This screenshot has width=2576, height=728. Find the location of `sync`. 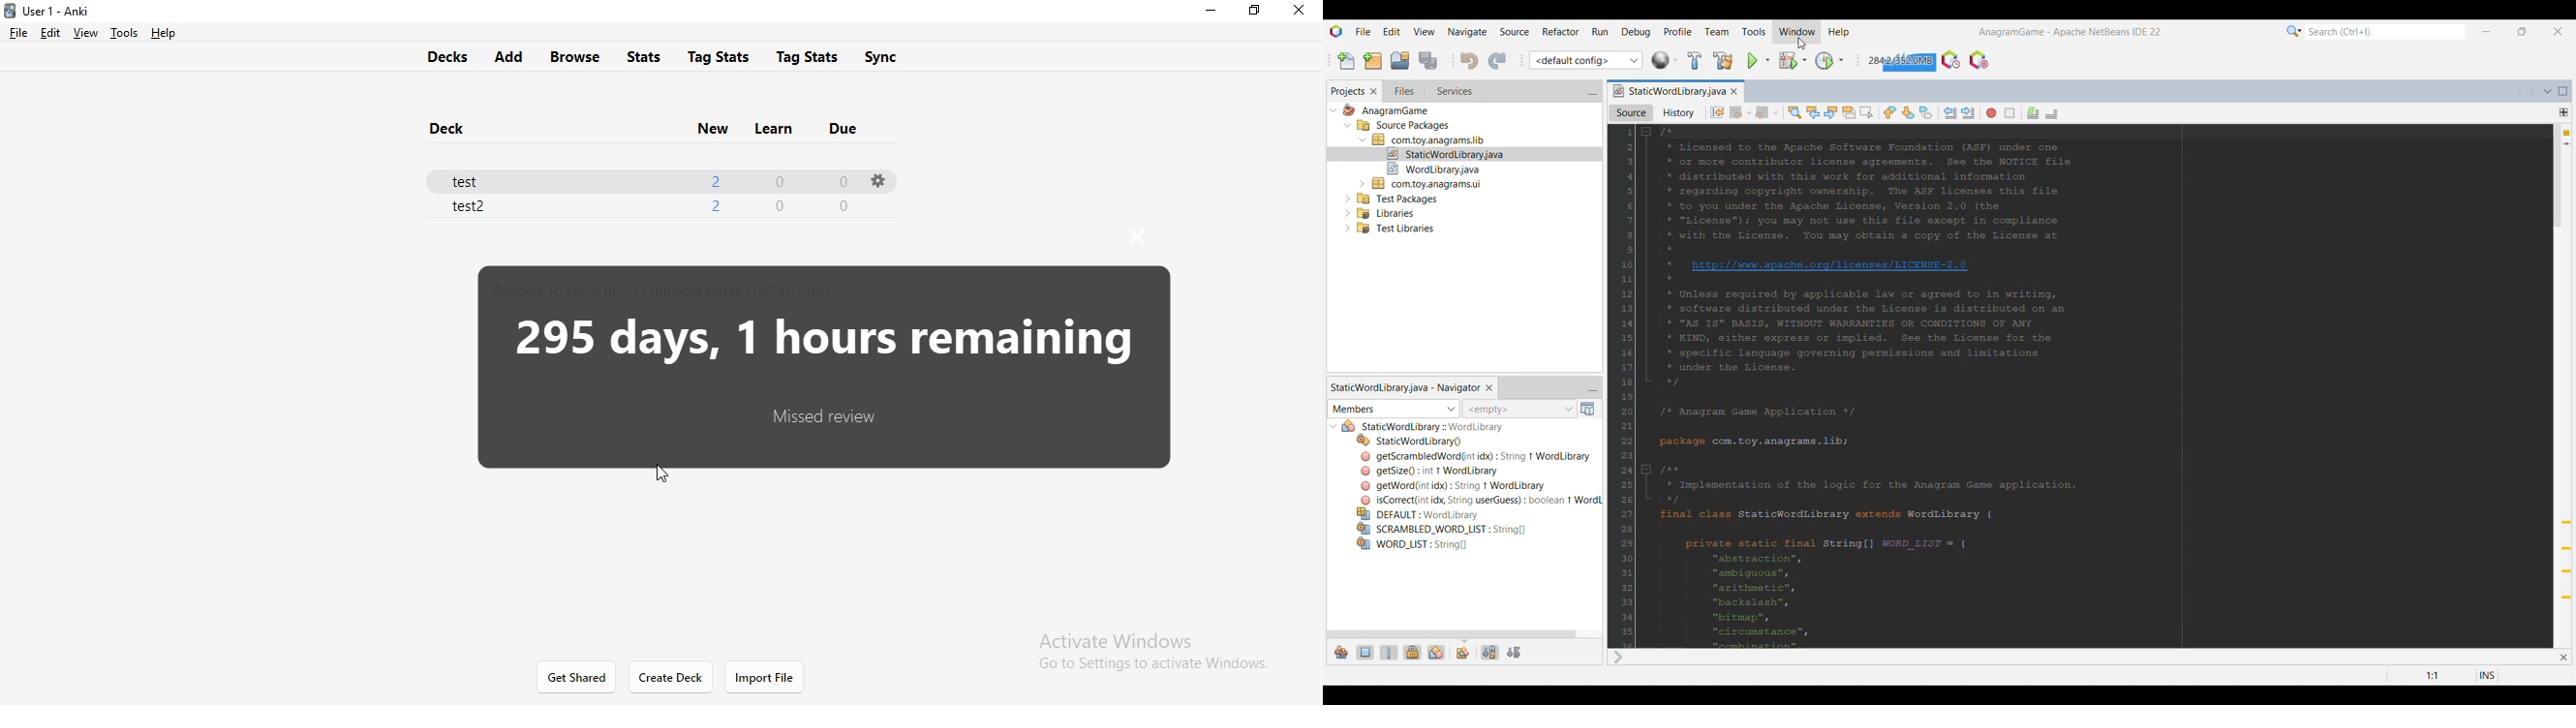

sync is located at coordinates (894, 57).